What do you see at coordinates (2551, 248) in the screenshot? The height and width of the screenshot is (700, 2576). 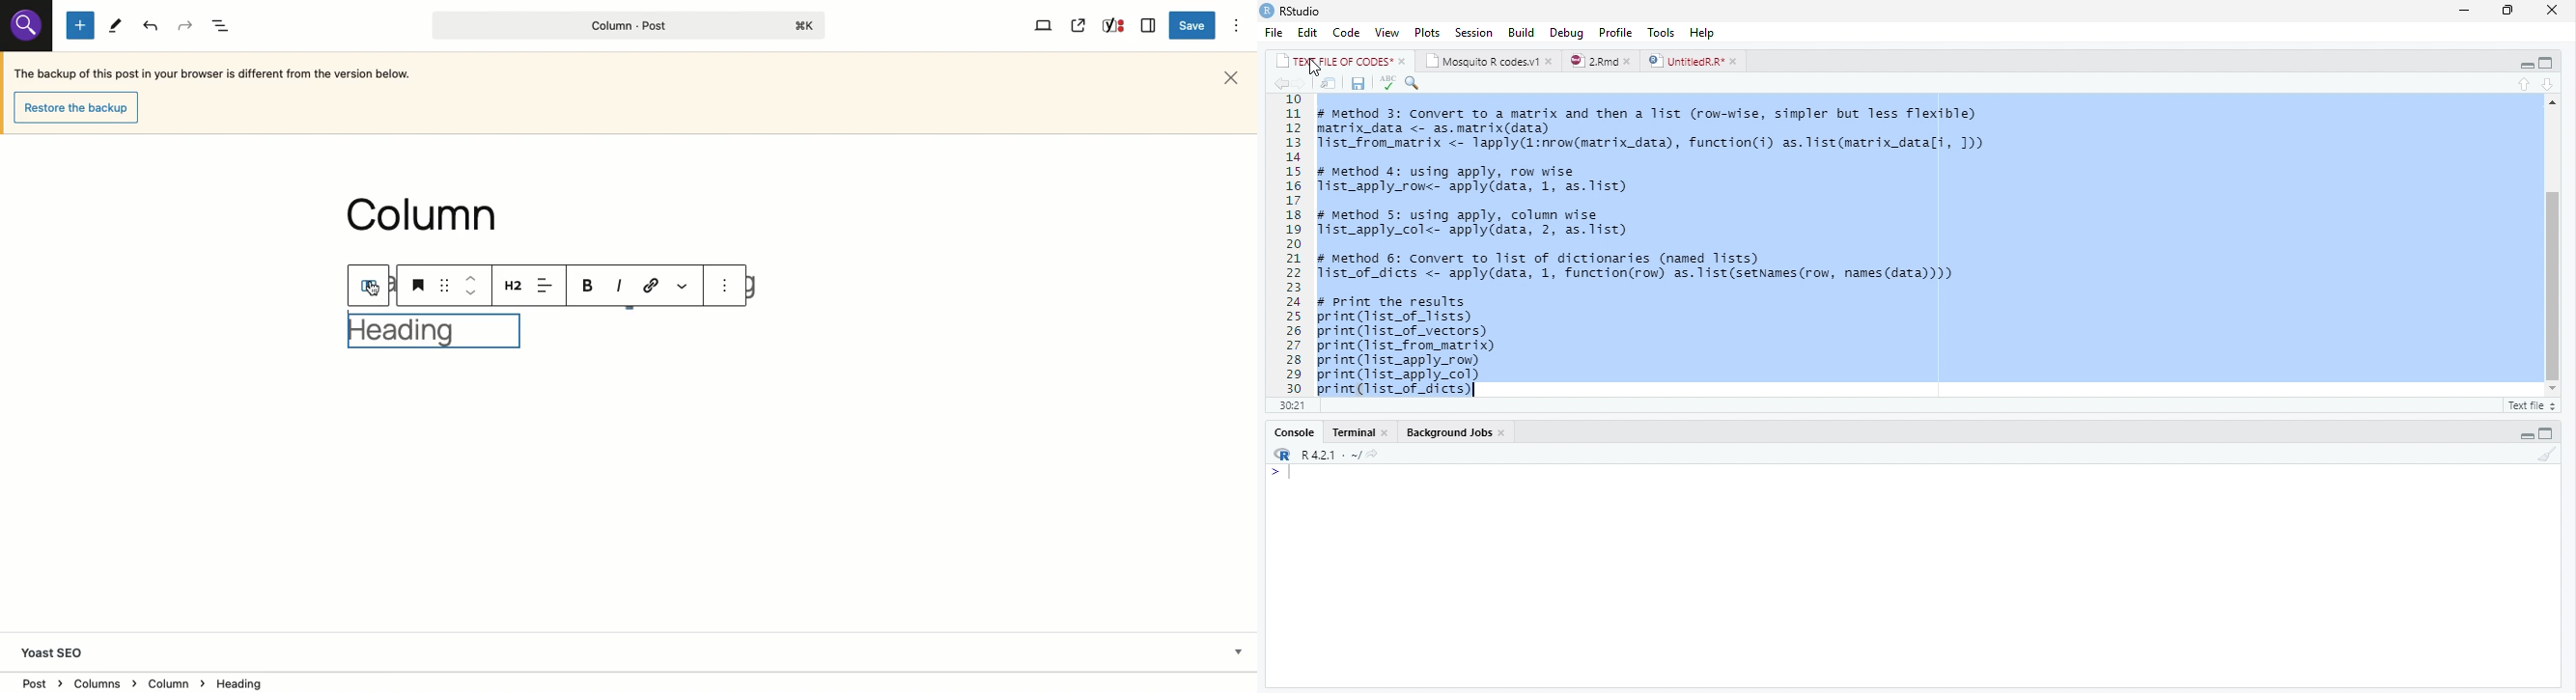 I see `Scroll` at bounding box center [2551, 248].